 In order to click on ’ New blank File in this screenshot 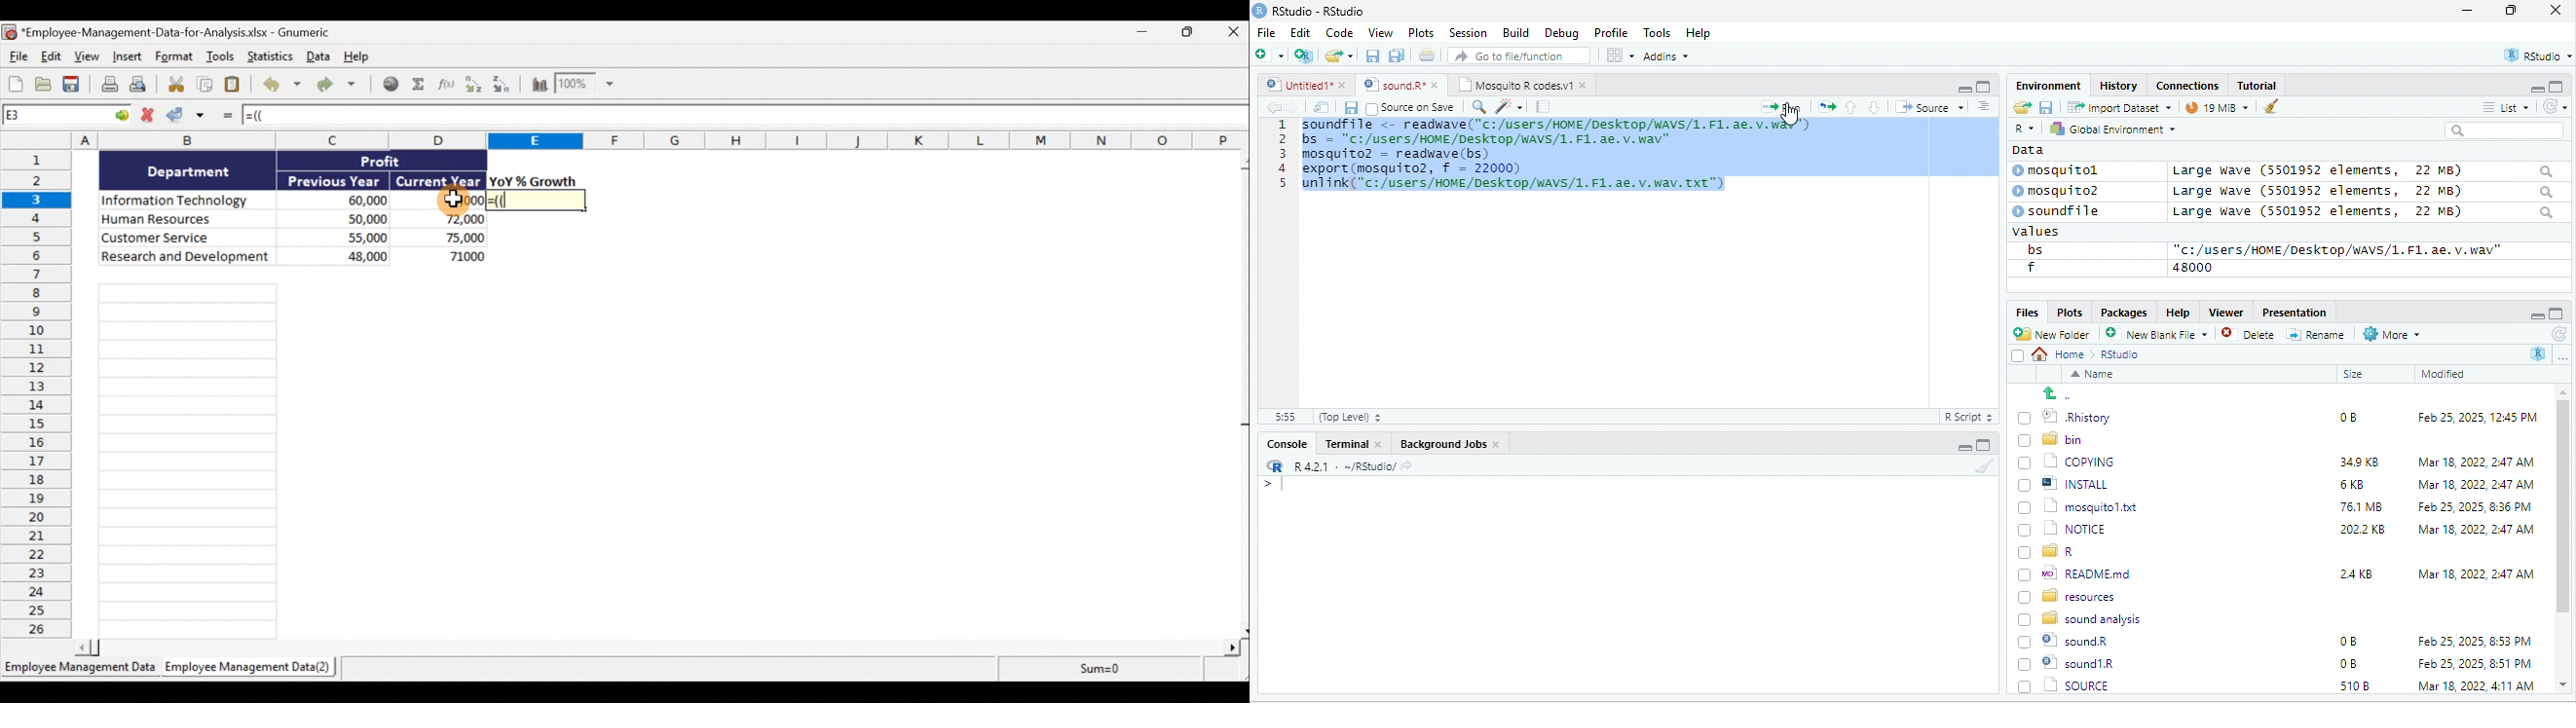, I will do `click(2162, 337)`.